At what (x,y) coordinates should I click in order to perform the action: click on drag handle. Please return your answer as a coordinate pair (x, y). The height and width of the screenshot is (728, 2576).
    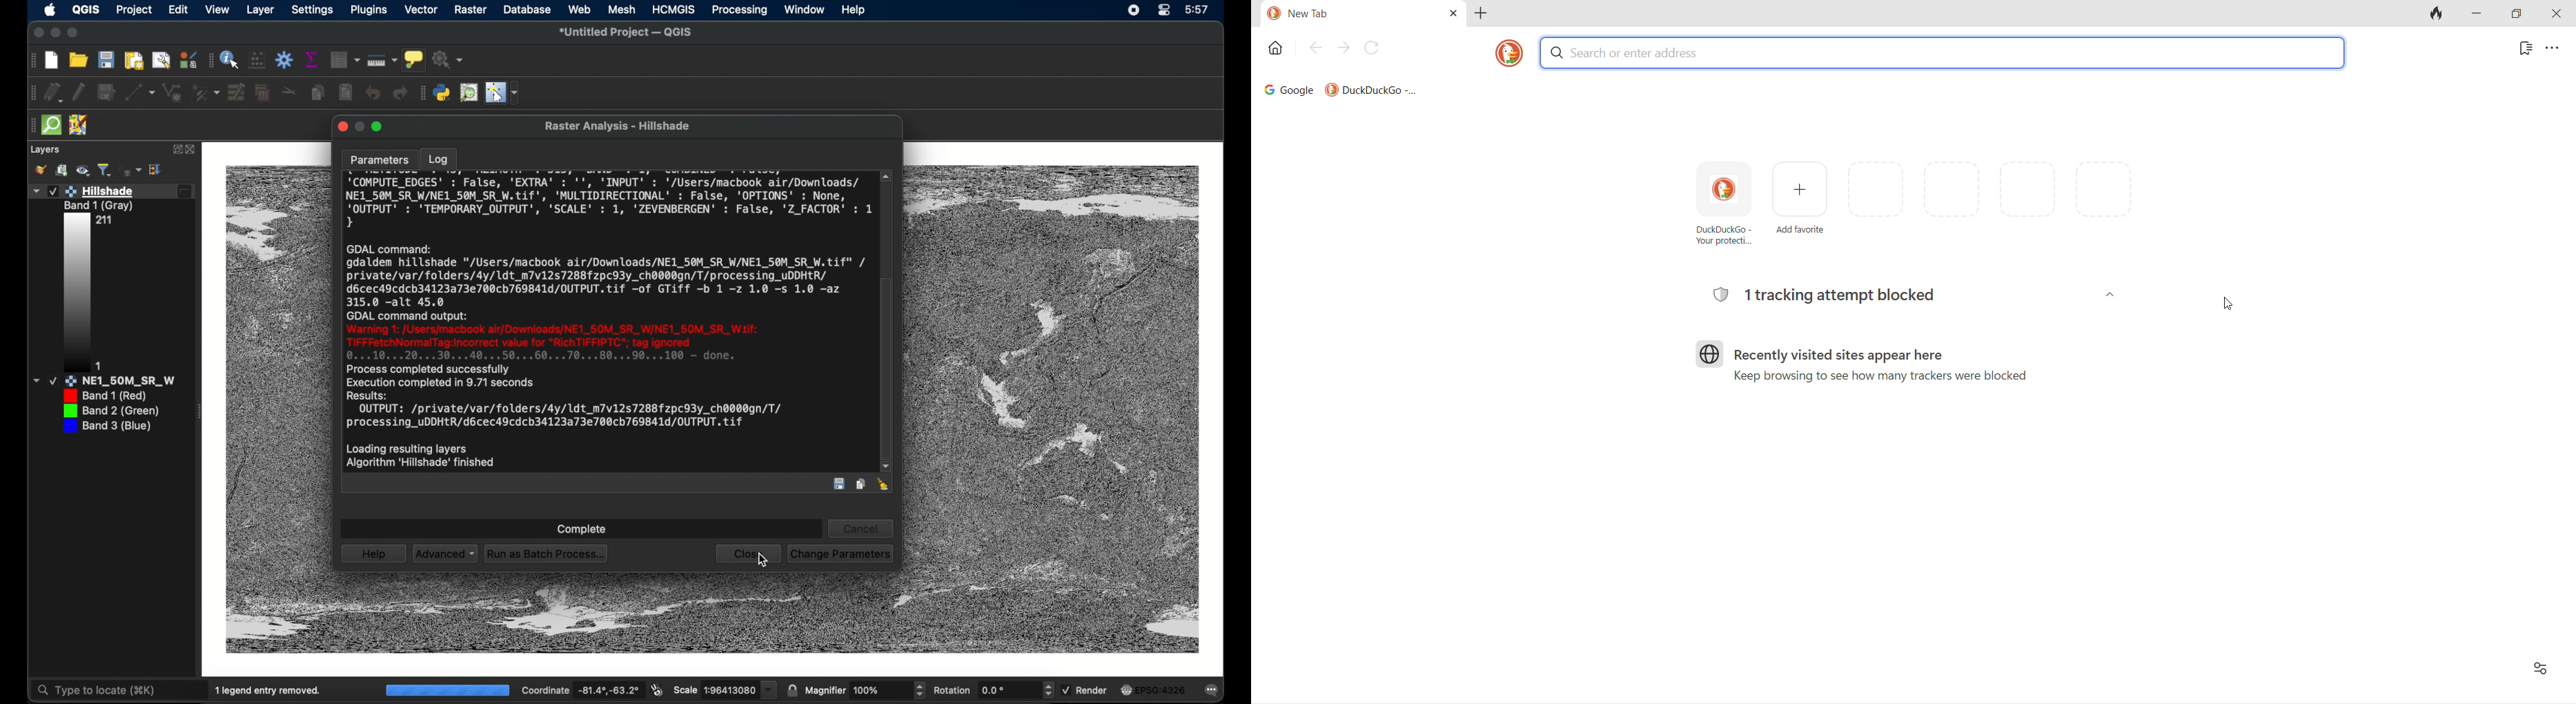
    Looking at the image, I should click on (31, 61).